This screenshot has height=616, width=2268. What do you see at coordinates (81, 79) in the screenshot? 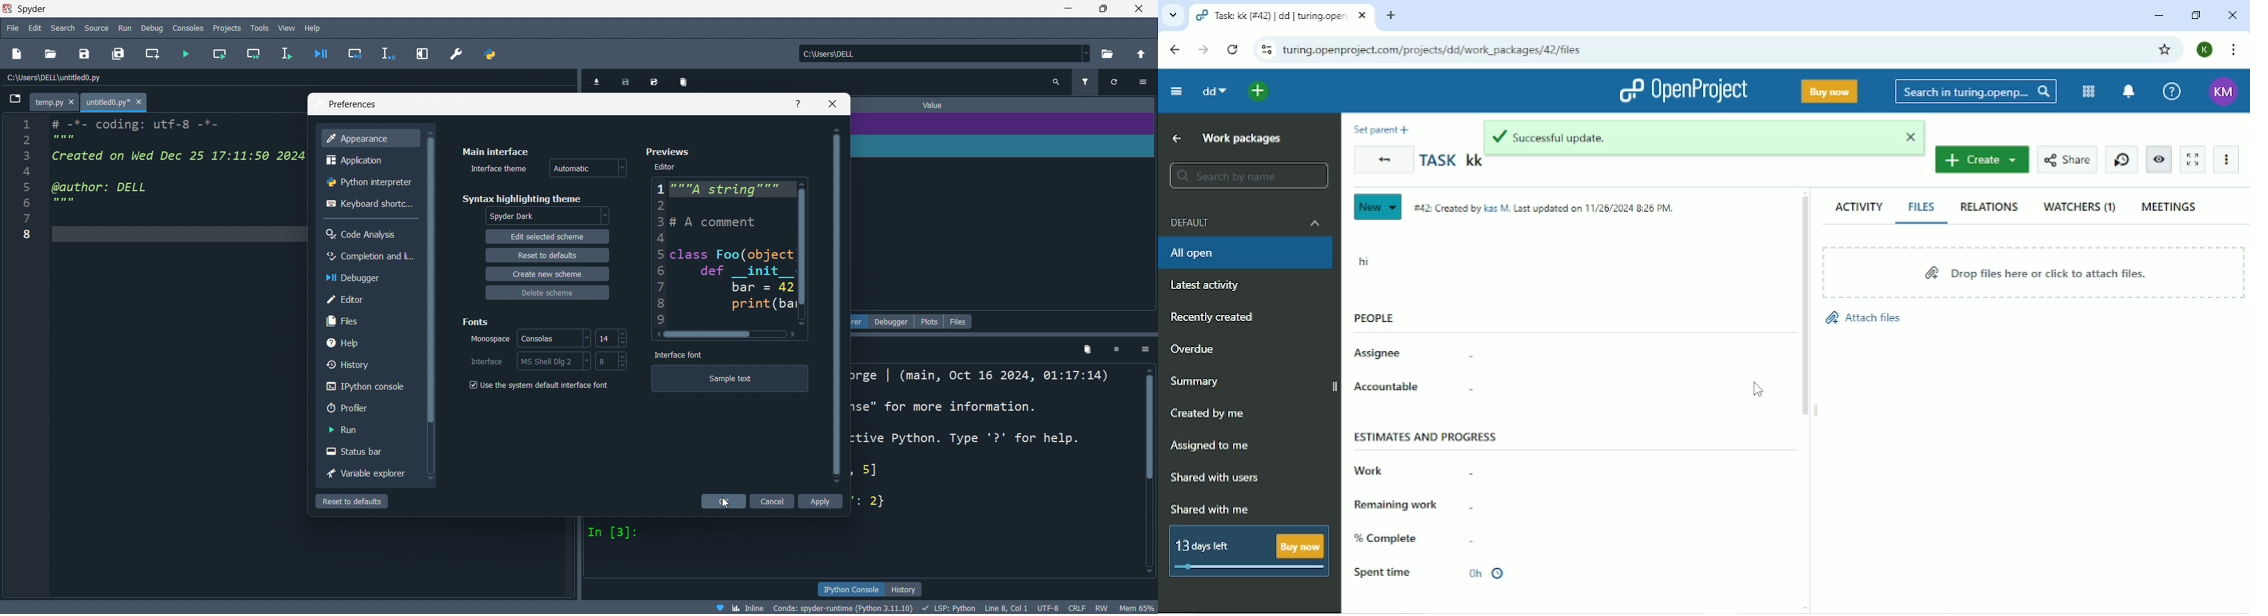
I see `C:\Users\DELL \untitled0.py` at bounding box center [81, 79].